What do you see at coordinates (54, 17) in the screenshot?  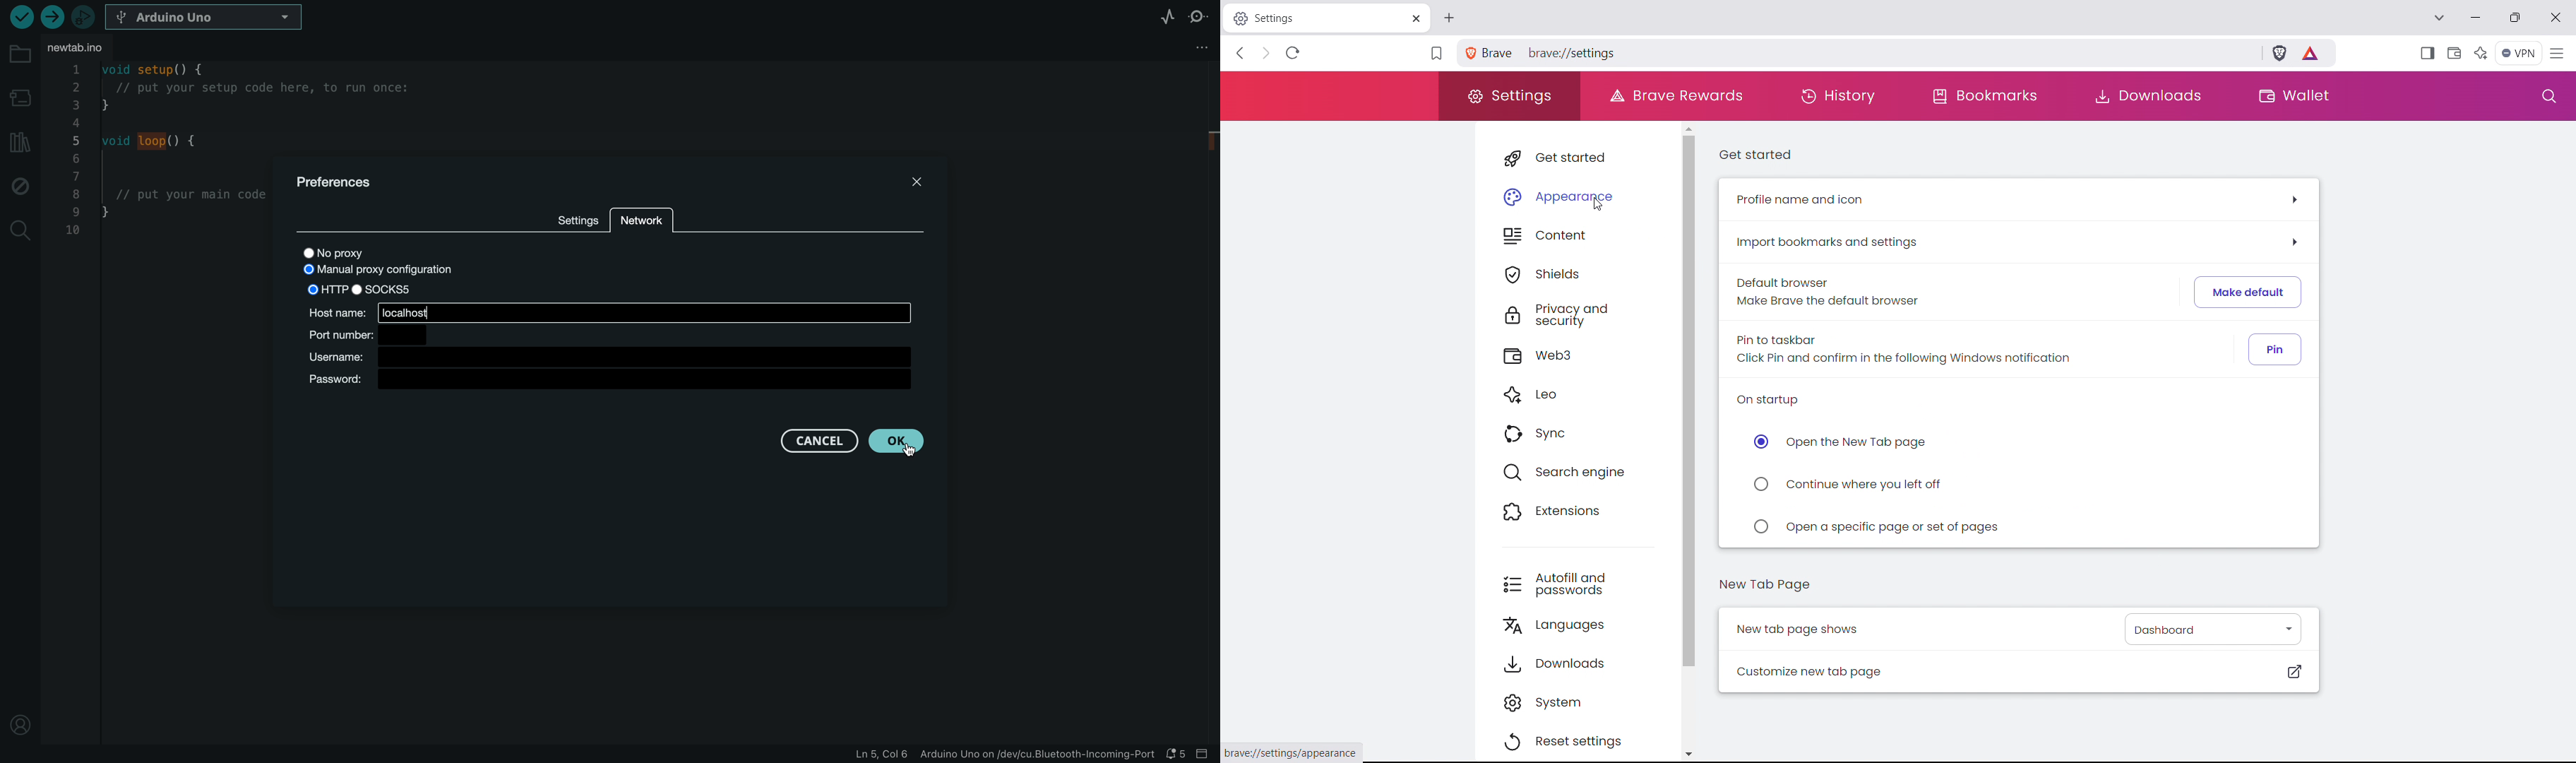 I see `upload` at bounding box center [54, 17].